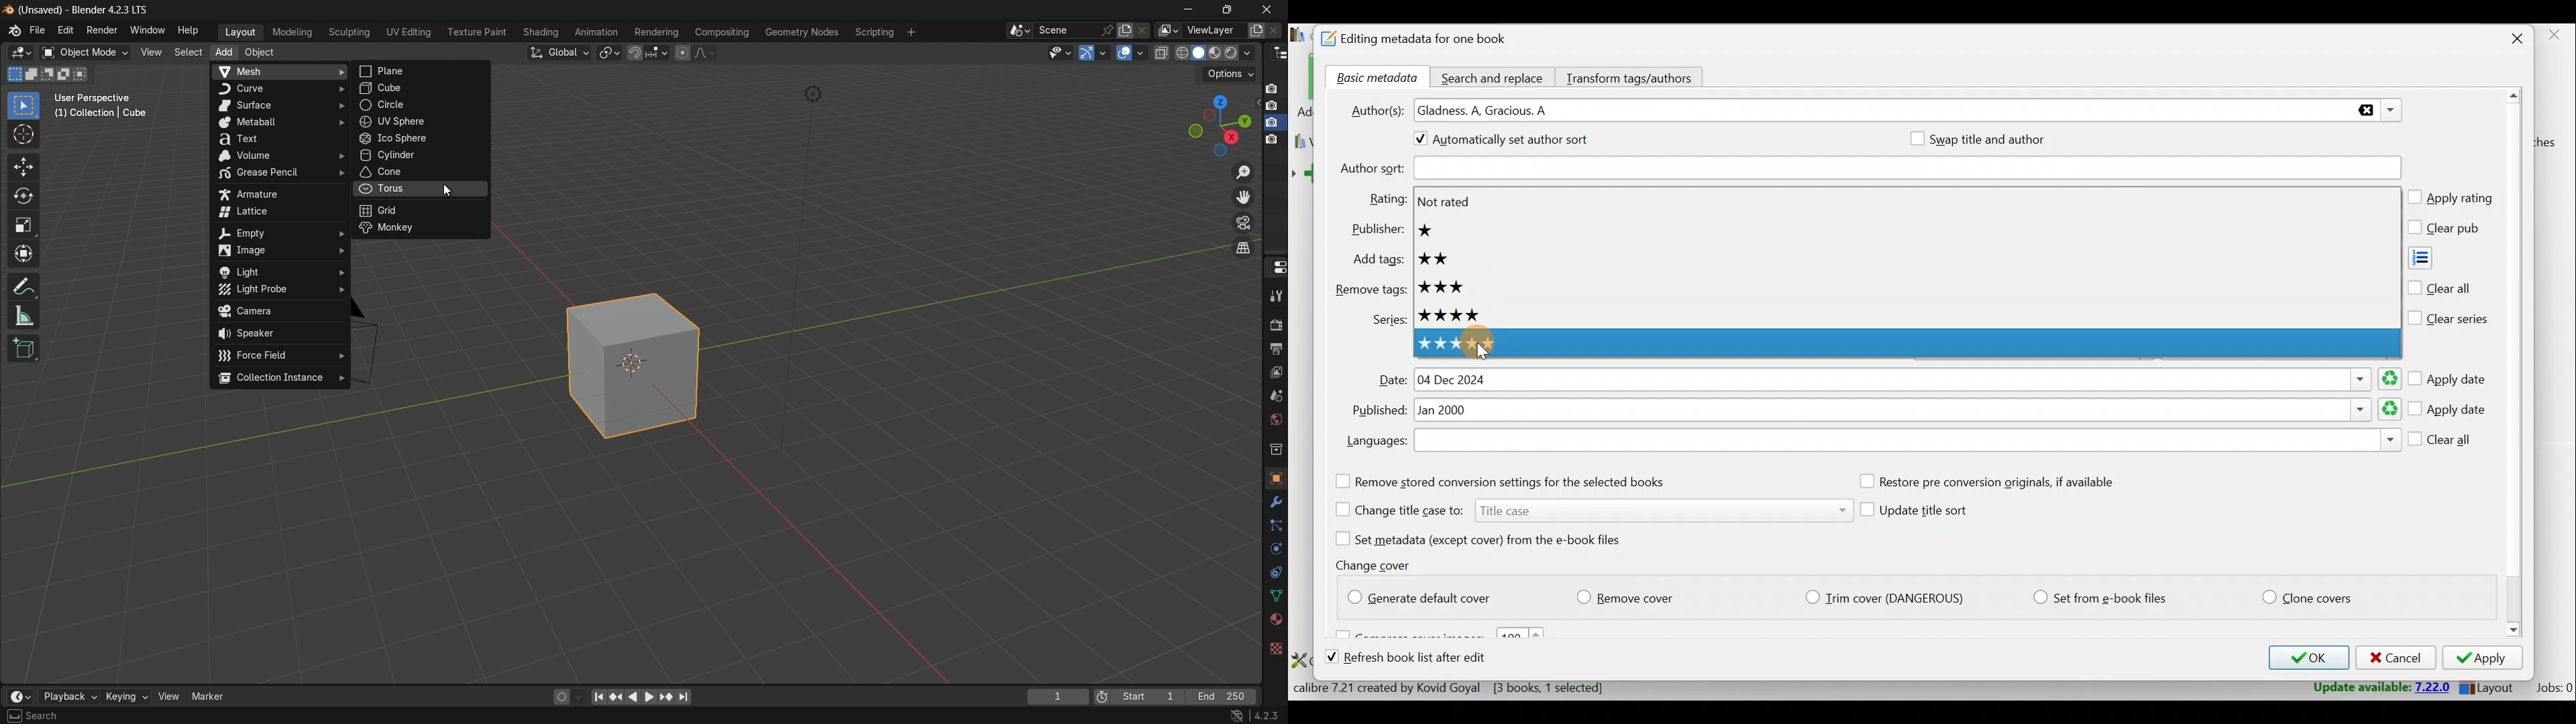 Image resolution: width=2576 pixels, height=728 pixels. I want to click on Author(s):, so click(1377, 109).